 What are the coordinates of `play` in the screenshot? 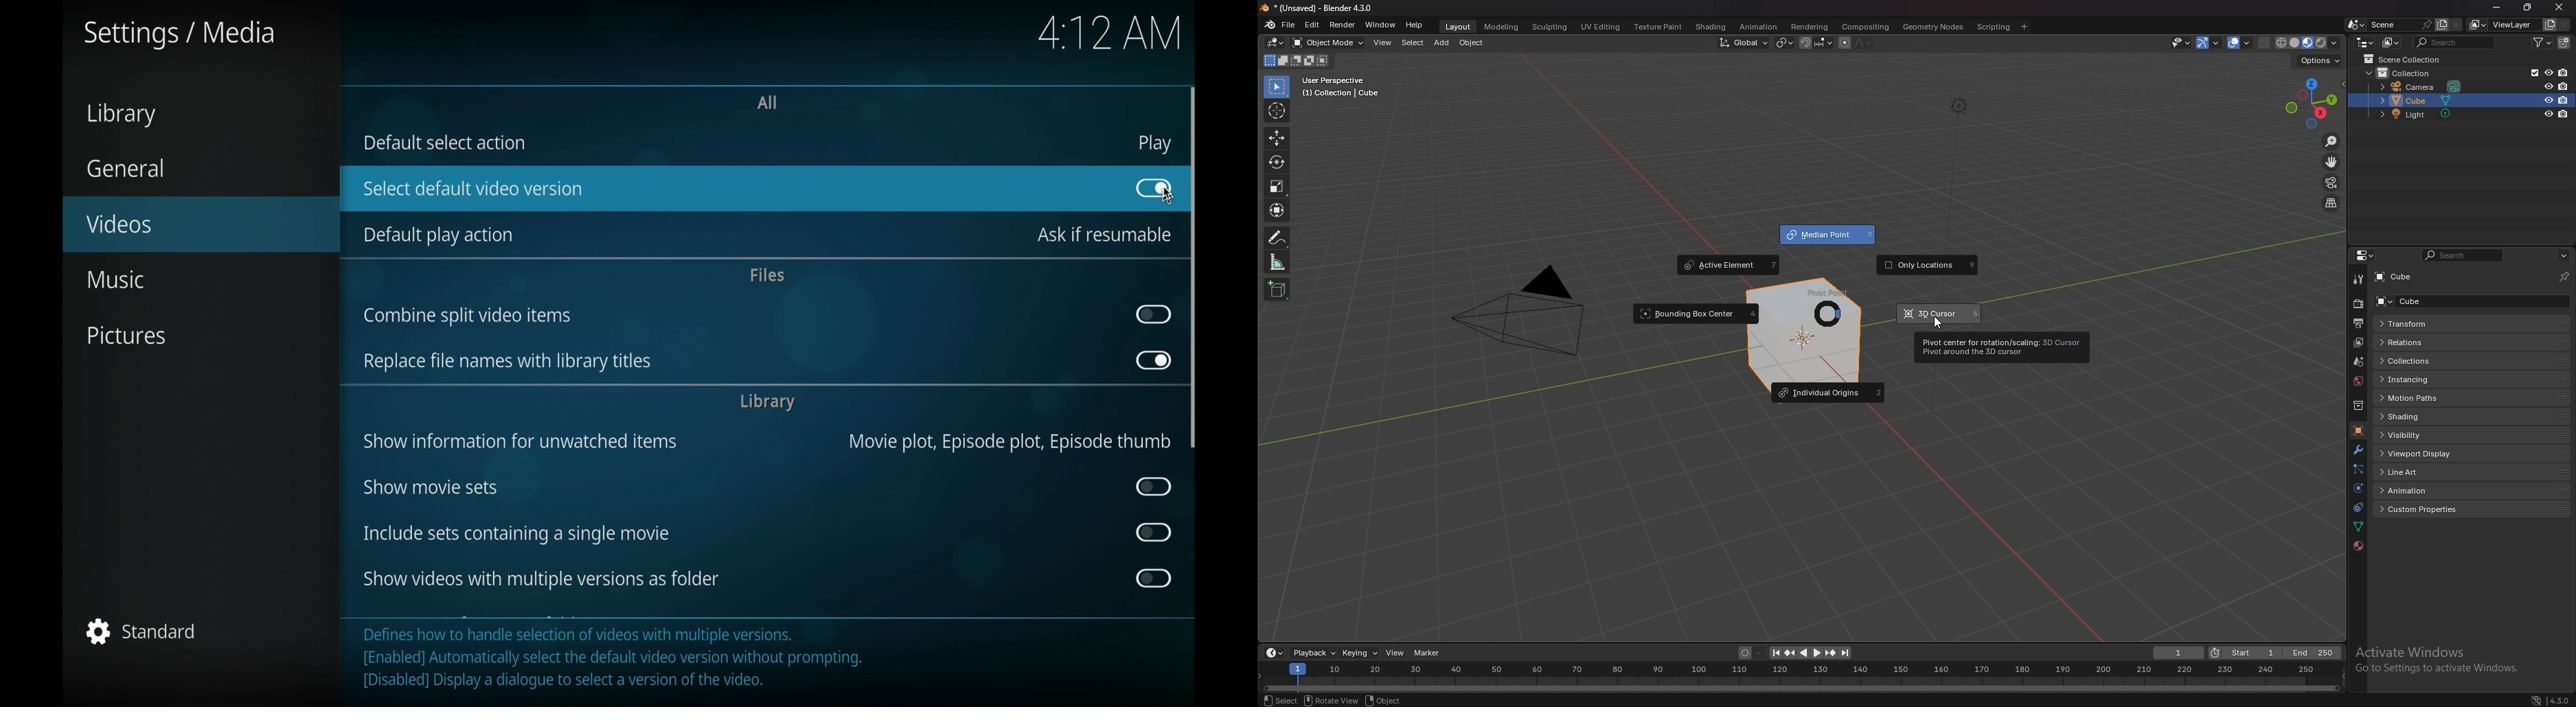 It's located at (1155, 144).